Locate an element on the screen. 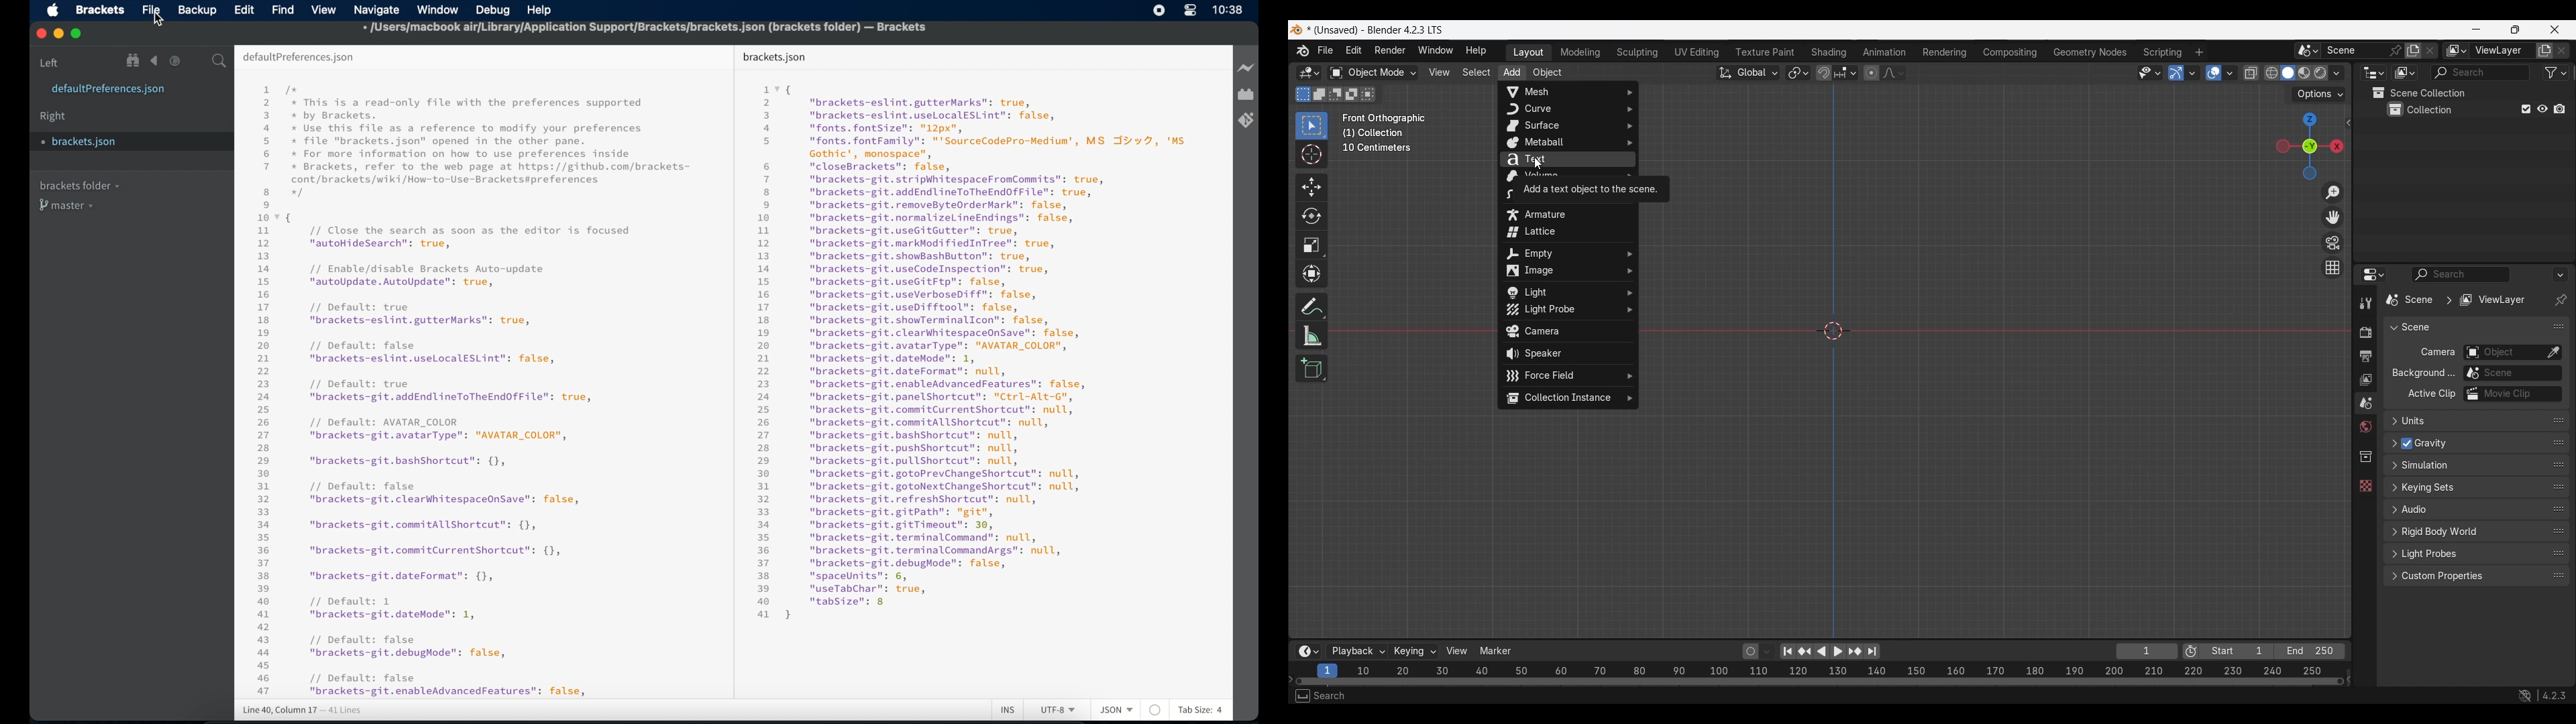  brackets.json is located at coordinates (774, 58).